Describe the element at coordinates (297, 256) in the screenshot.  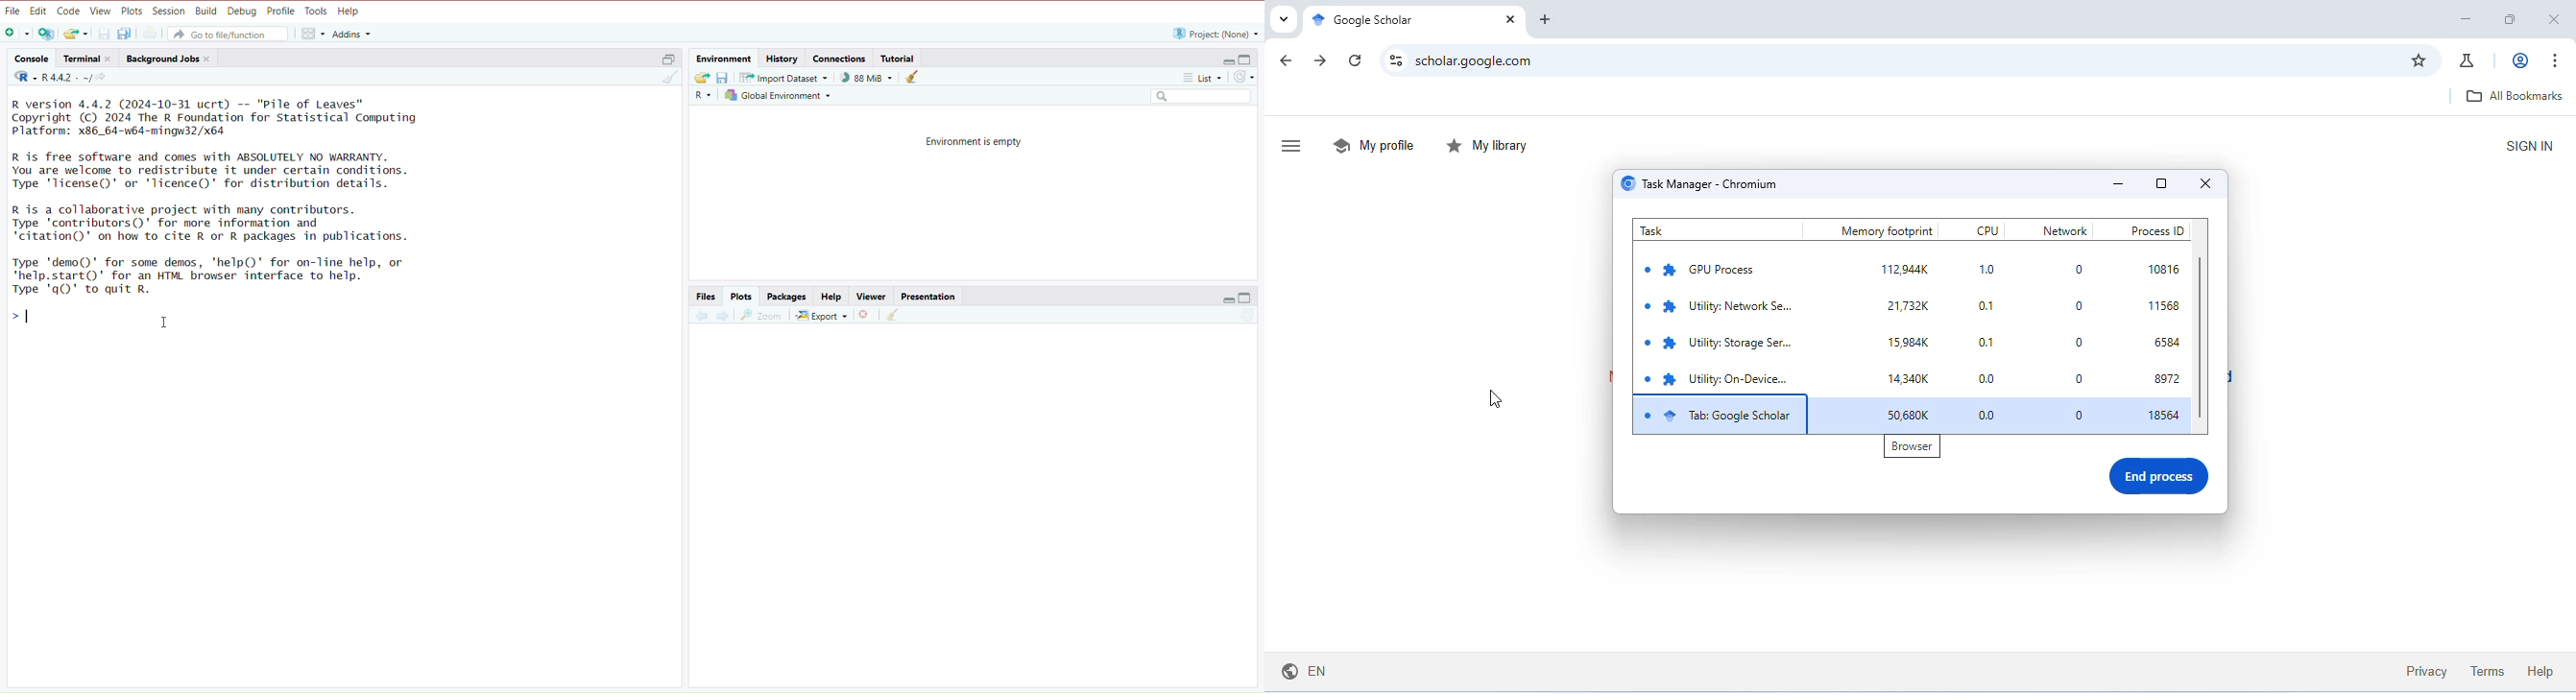
I see `R version 4.4.2 (2024-10-31 ucrt) -- "Pile of Leaves"
Copyright (C) 2024 The R Foundation for Statistical Computing
Platform: x86_64-w64-mingw32/x64

R is free software and comes with ABSOLUTELY NO WARRANTY.
You are welcome to redistribute it under certain conditions.
Type 'lTicense()' or 'lTicence()' for distribution details.

R is a collaborative project with many contributors.

Type 'contributors()' for more information and

‘citation()' on how to cite R or R packages in publications.
Type 'demo()' for some demos, 'help()' for on-line help, or
"help.start()' for an HTML browser interface to help.

Type 'q()' to quit R.

>| I` at that location.